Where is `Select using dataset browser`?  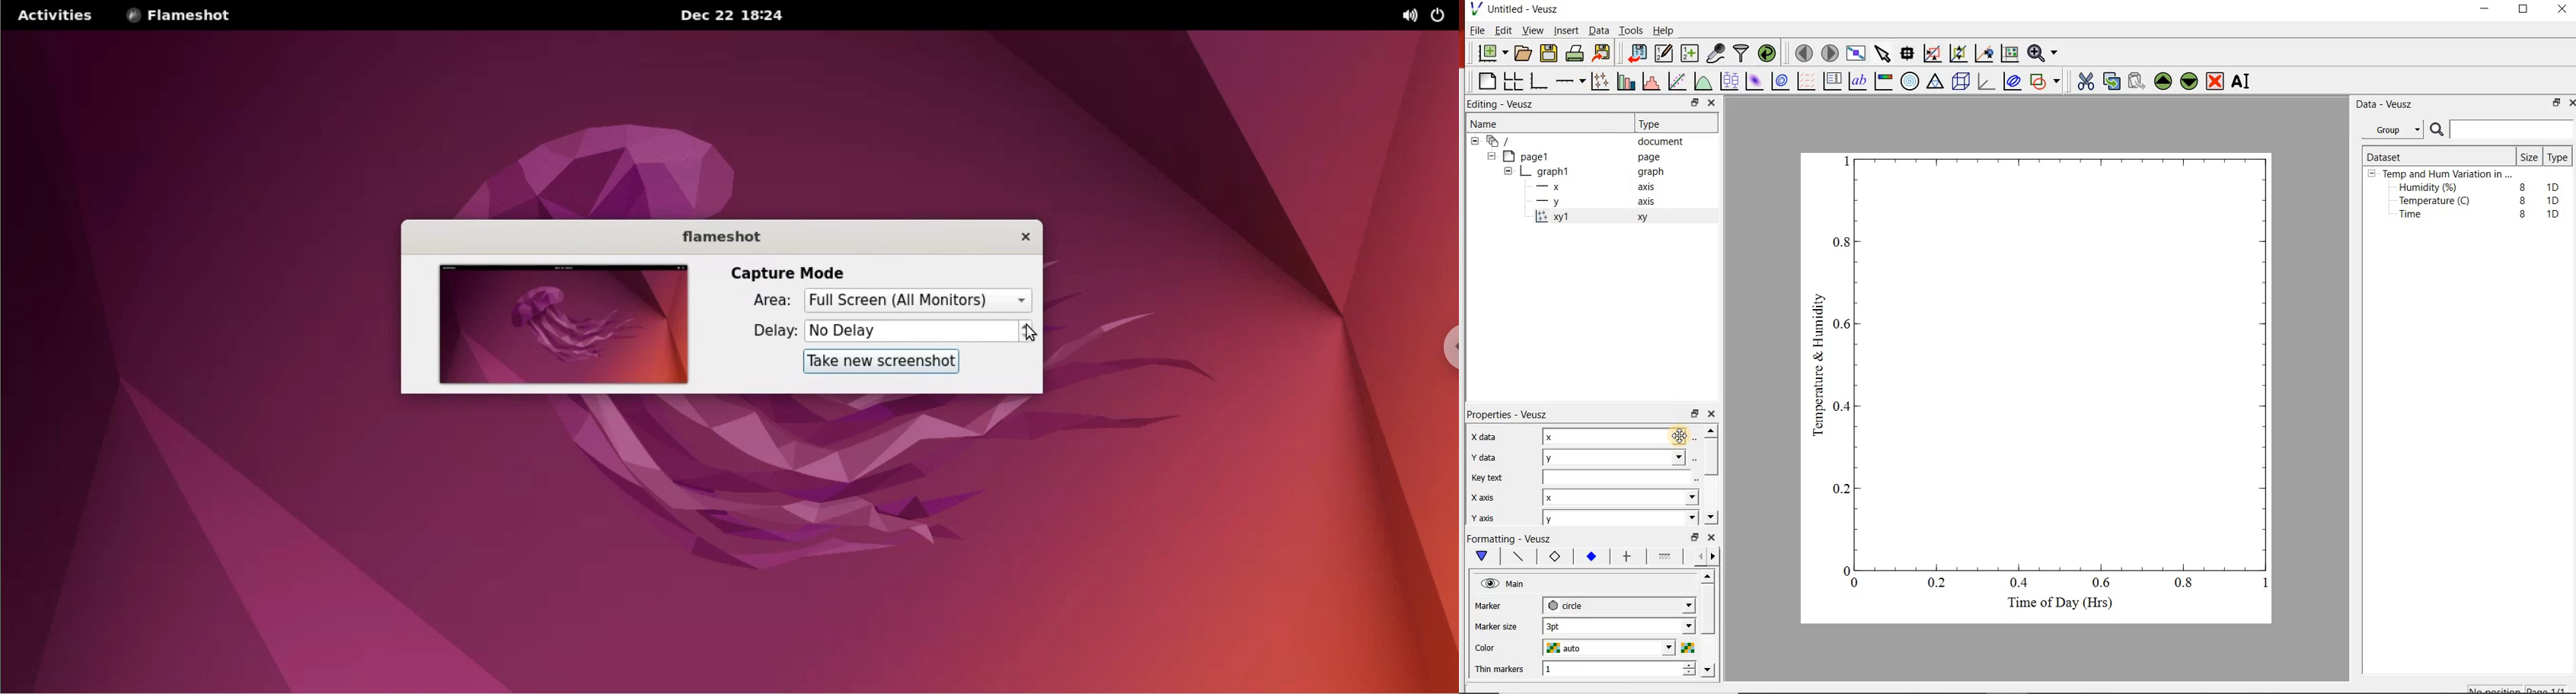
Select using dataset browser is located at coordinates (1695, 457).